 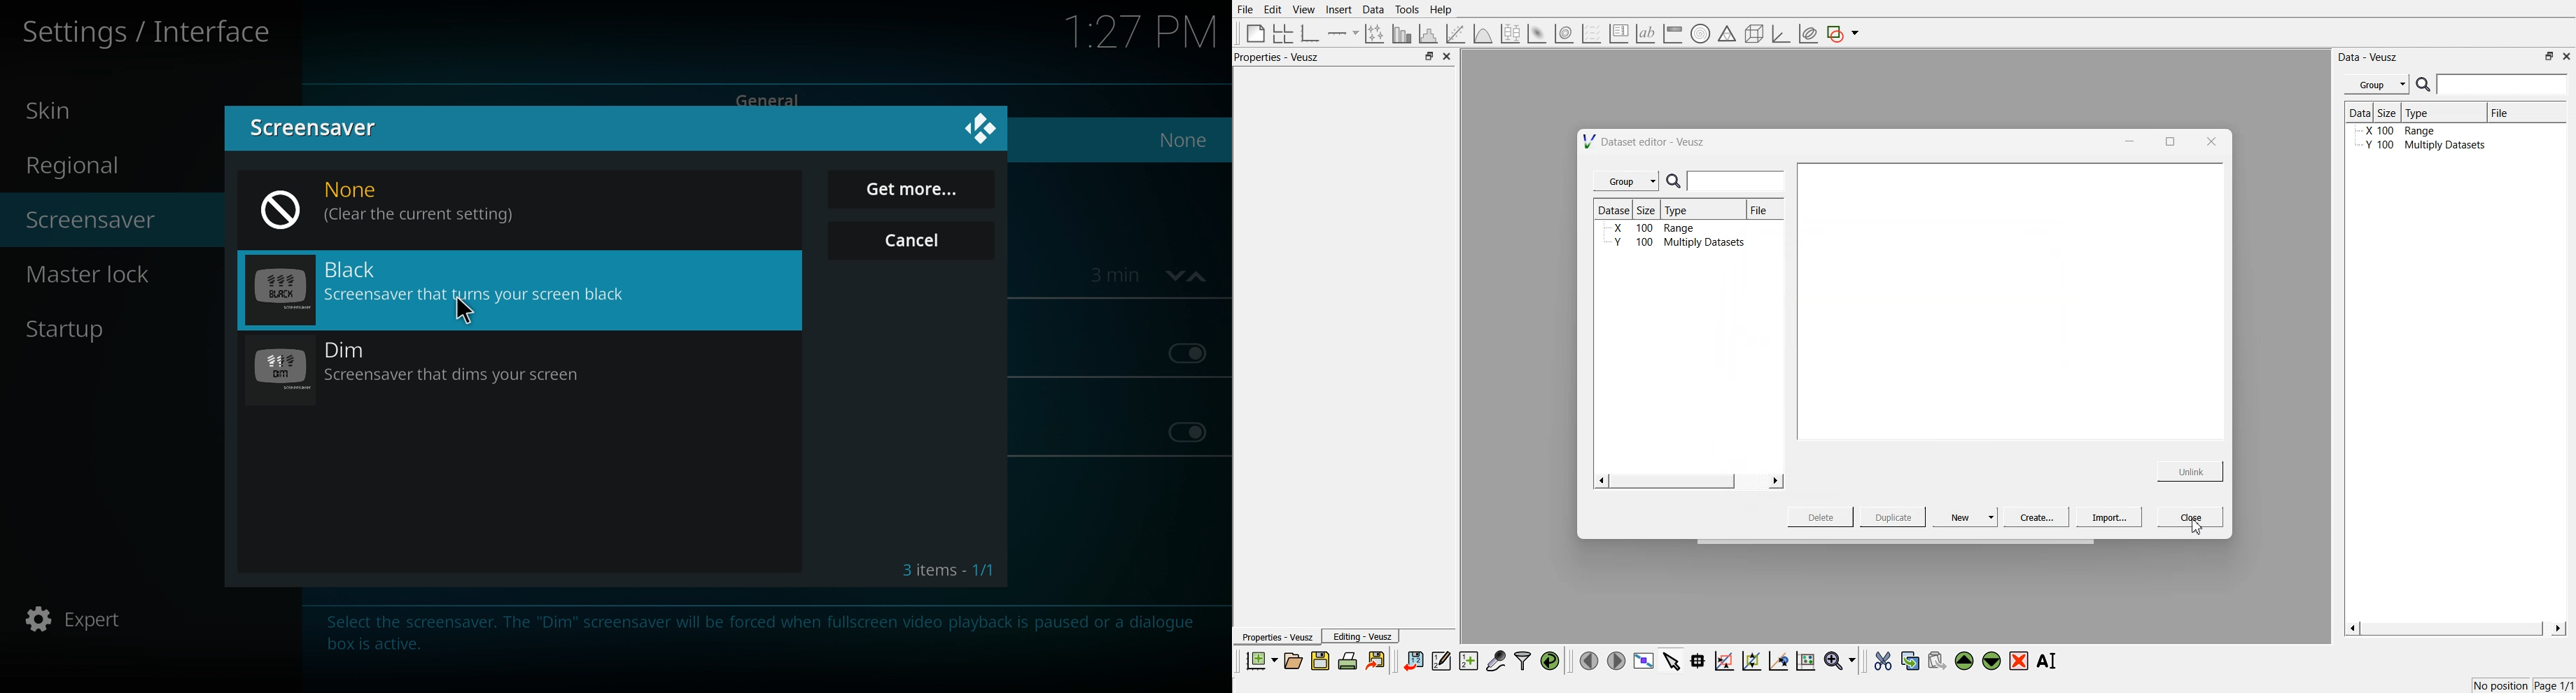 I want to click on move left, so click(x=1589, y=660).